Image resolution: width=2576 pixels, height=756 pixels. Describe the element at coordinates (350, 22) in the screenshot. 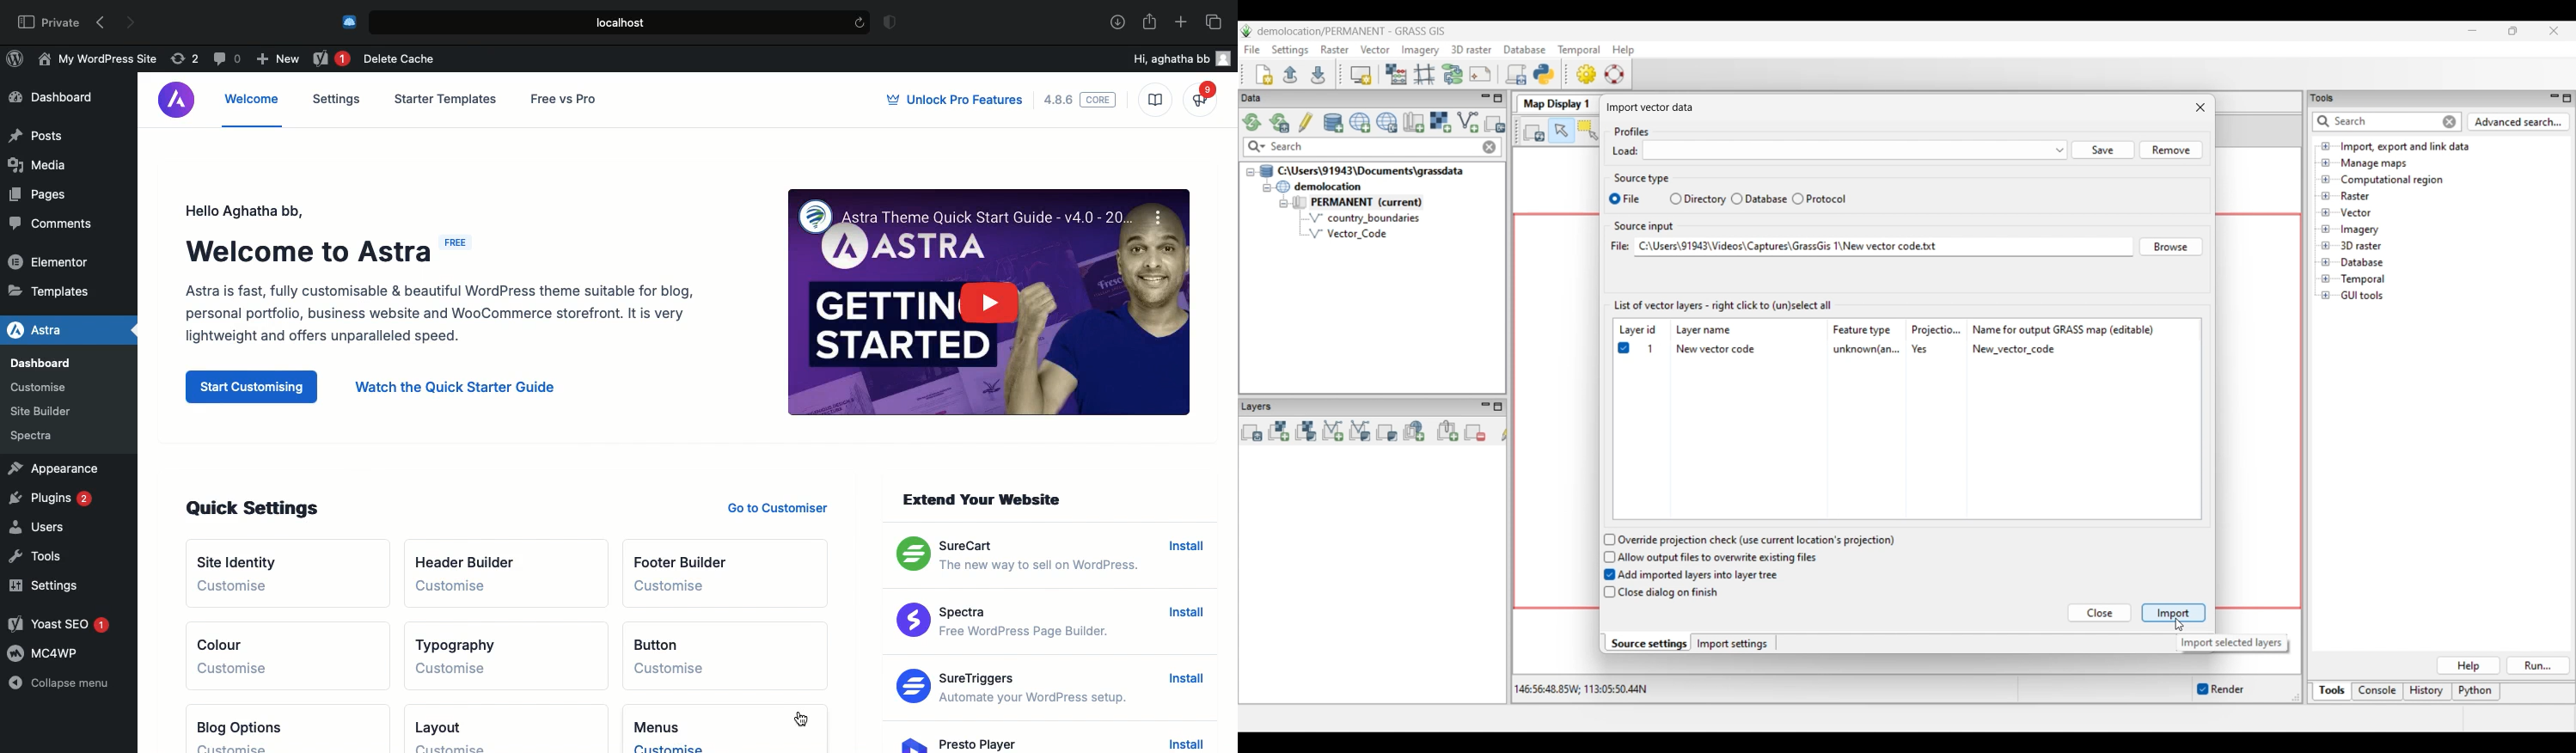

I see `Cold turkey` at that location.